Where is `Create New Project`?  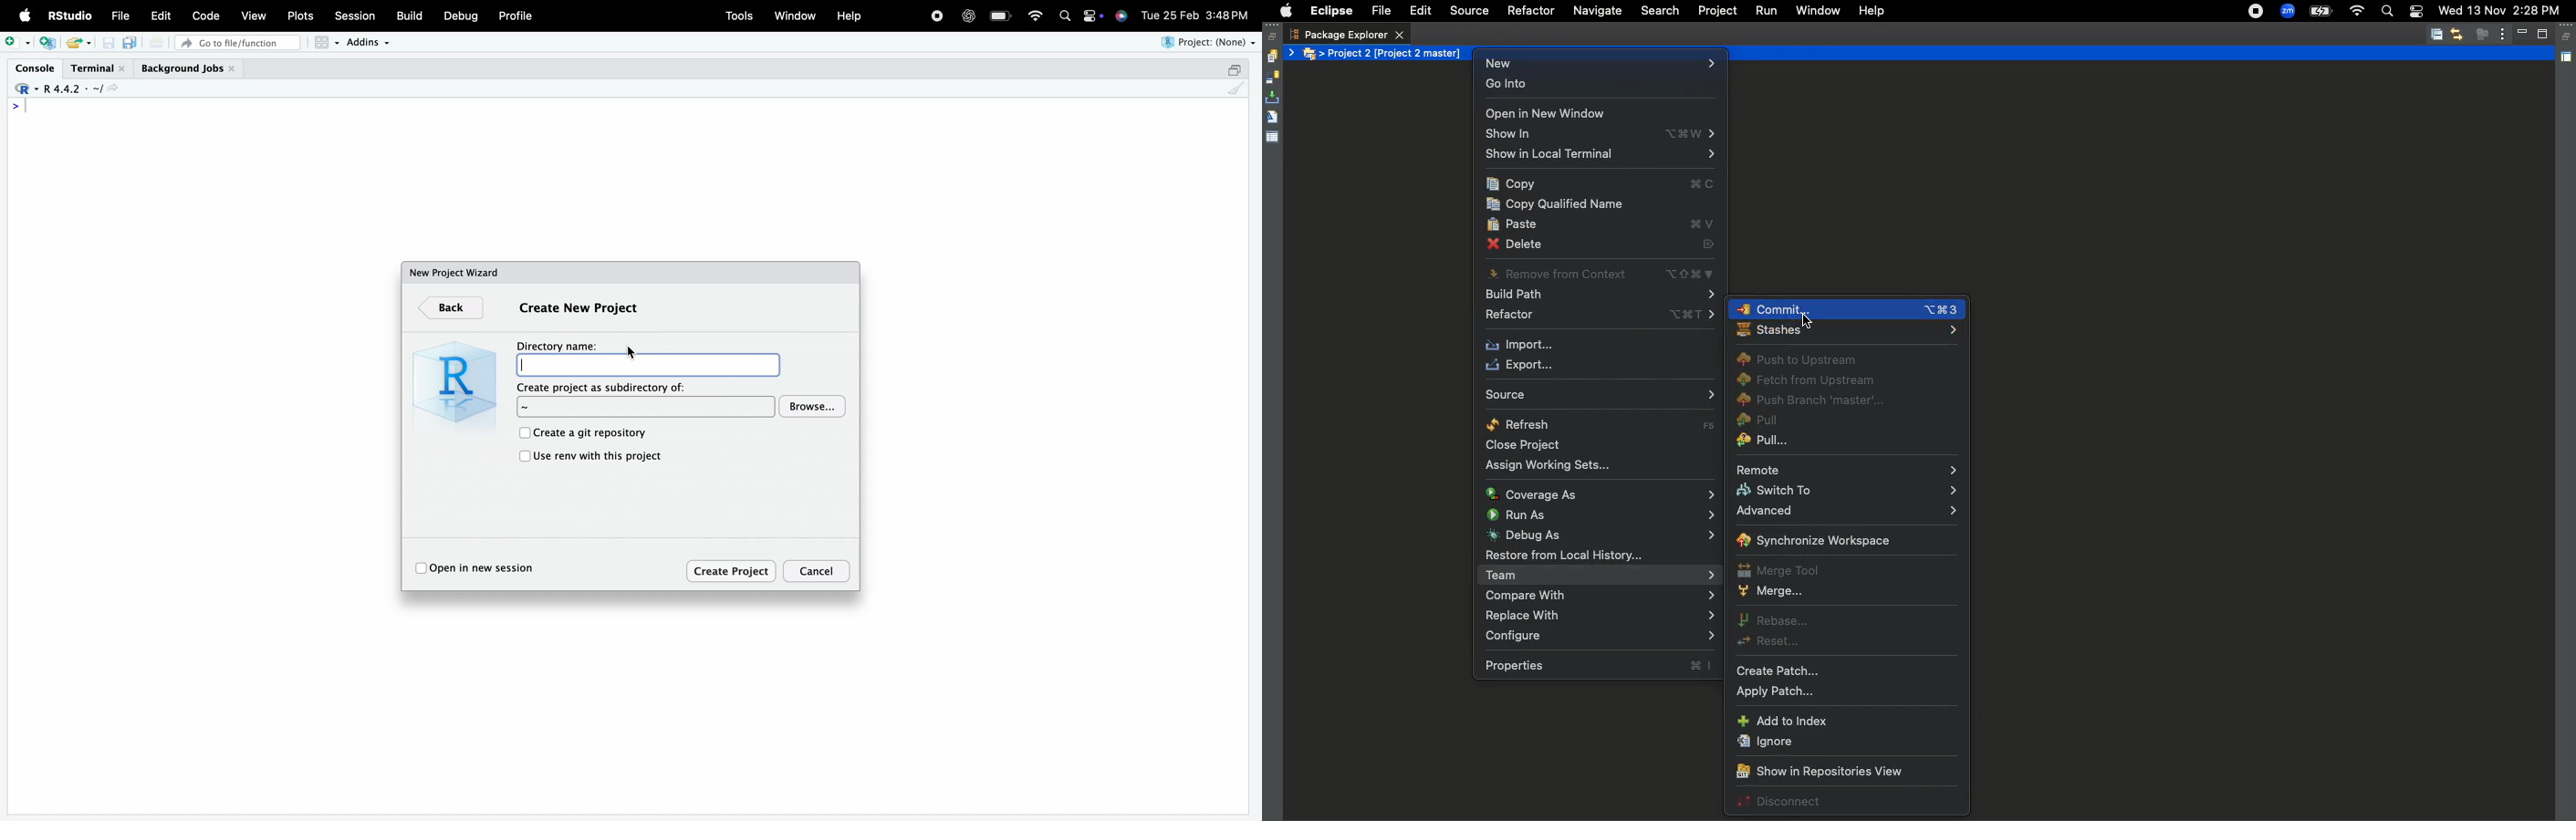 Create New Project is located at coordinates (579, 308).